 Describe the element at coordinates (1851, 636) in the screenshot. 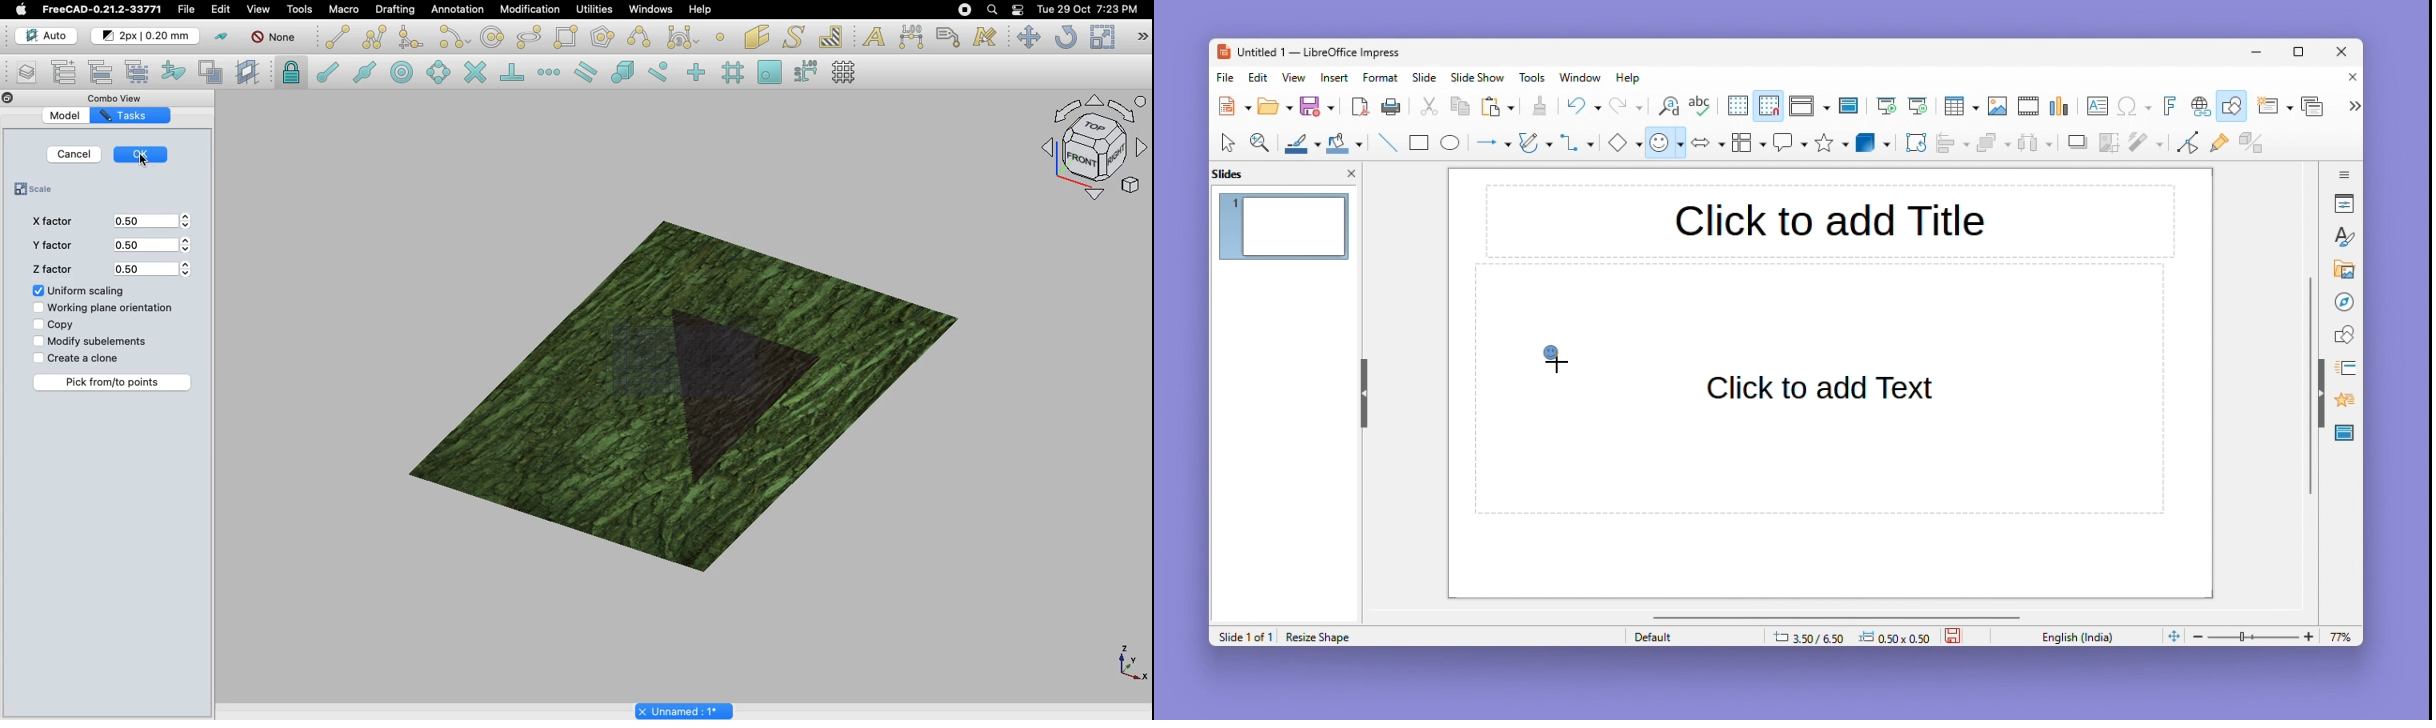

I see `dimensions` at that location.